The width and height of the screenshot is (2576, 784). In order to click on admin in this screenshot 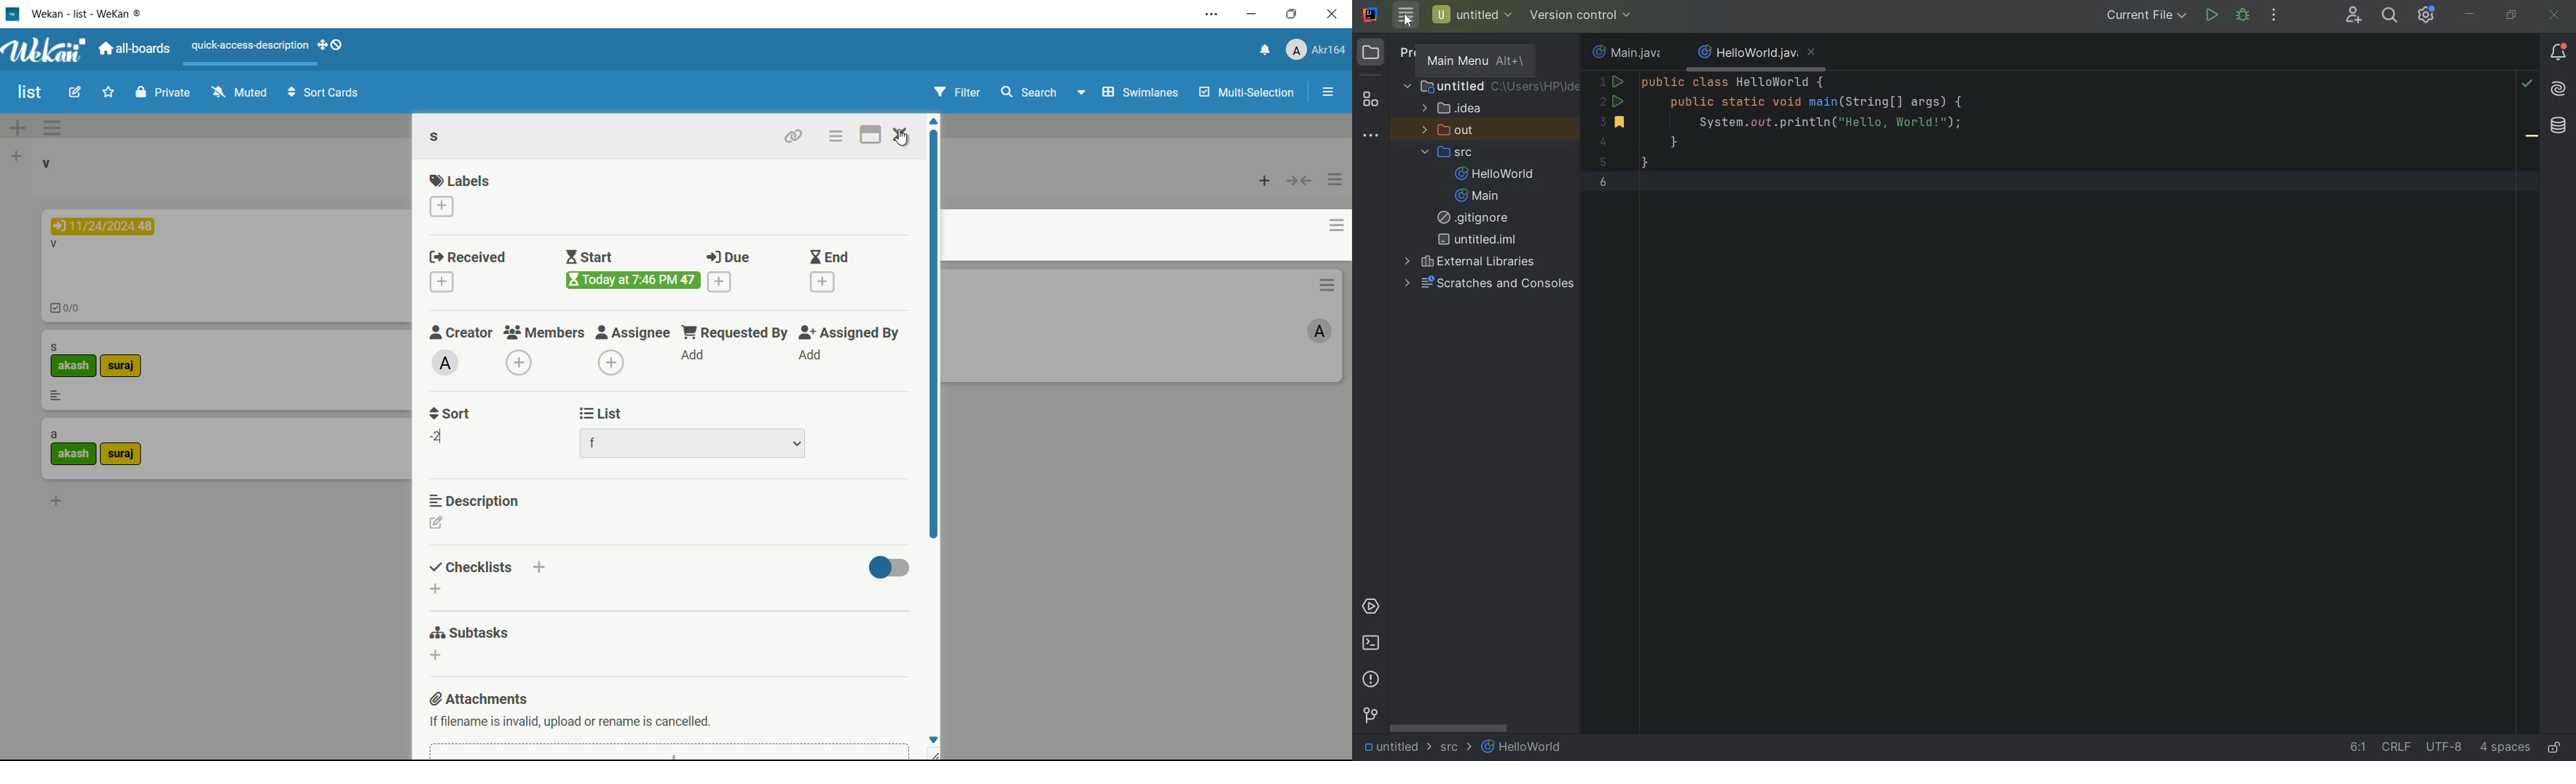, I will do `click(1319, 314)`.